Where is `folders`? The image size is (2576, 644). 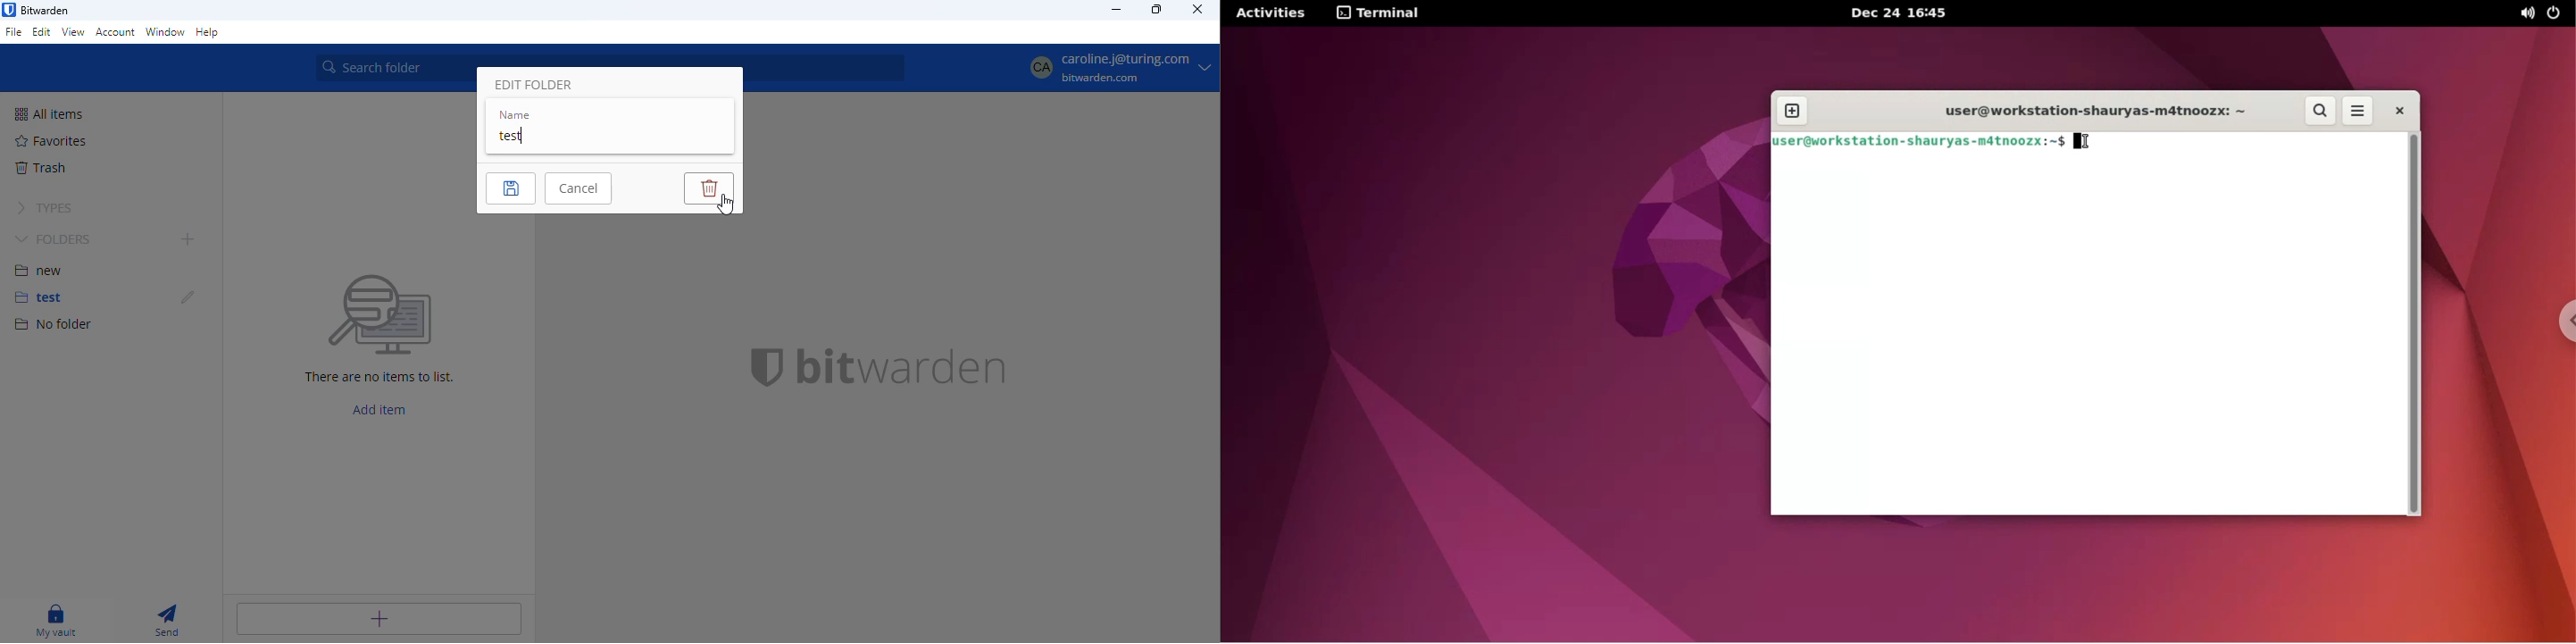 folders is located at coordinates (54, 239).